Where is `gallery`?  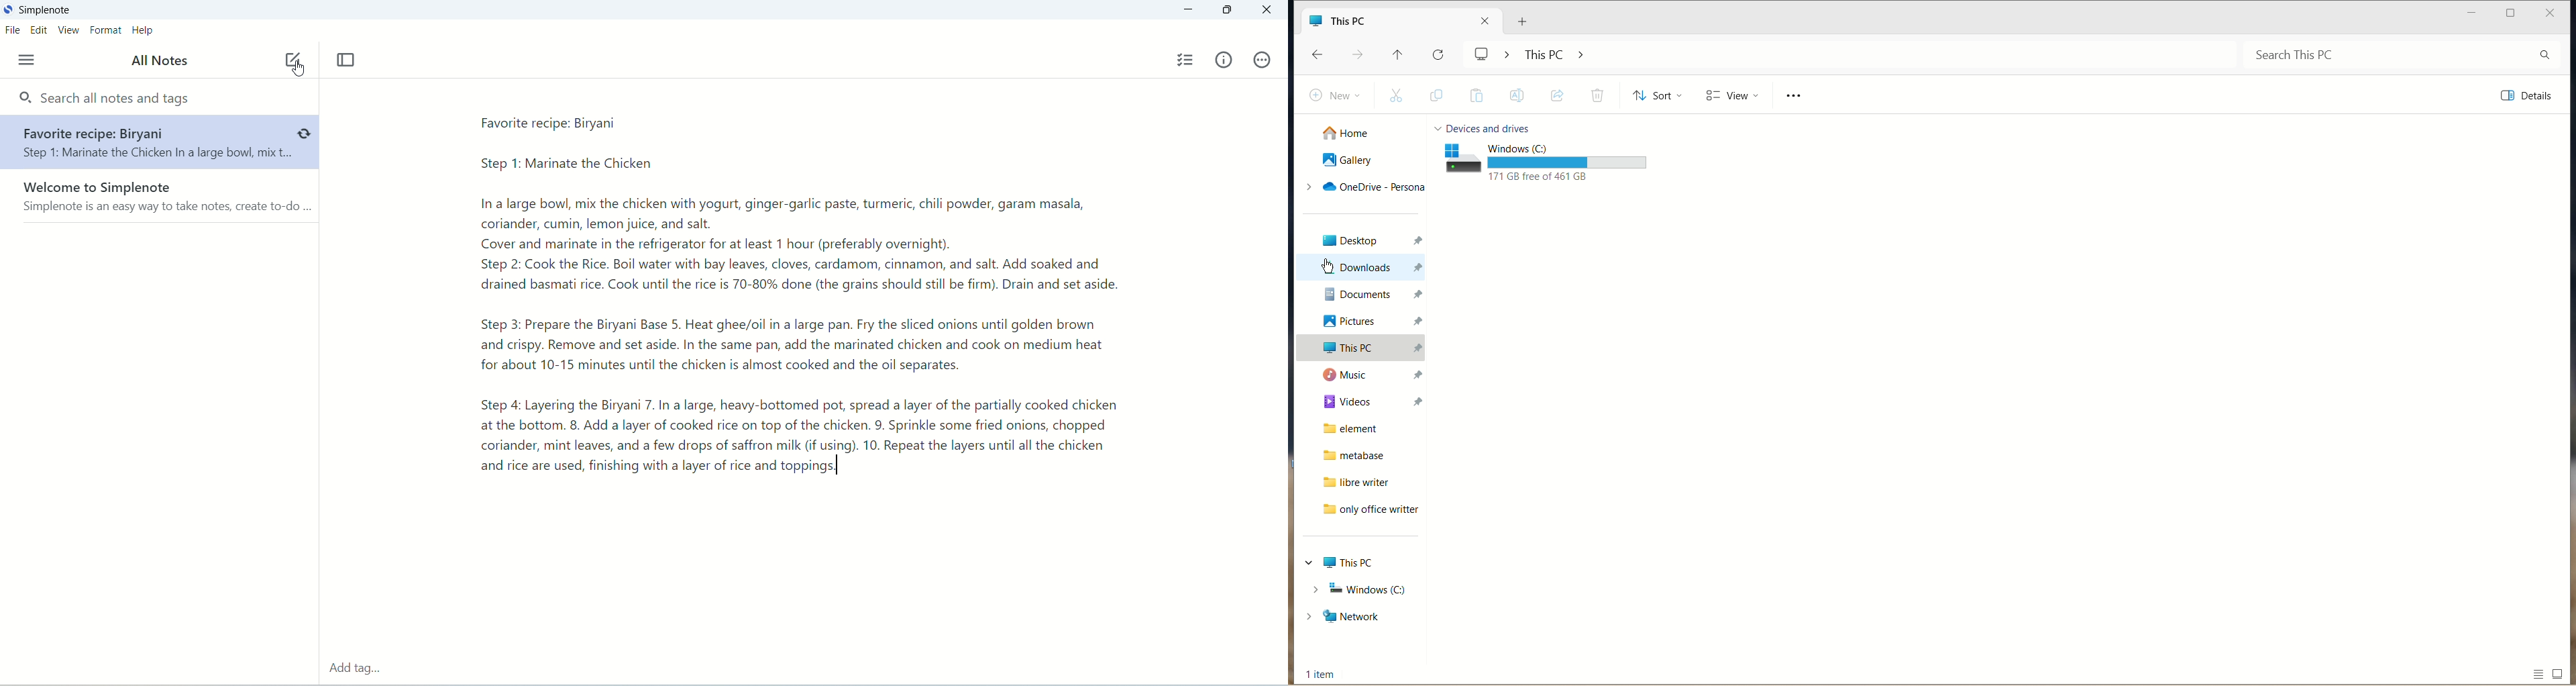
gallery is located at coordinates (1351, 160).